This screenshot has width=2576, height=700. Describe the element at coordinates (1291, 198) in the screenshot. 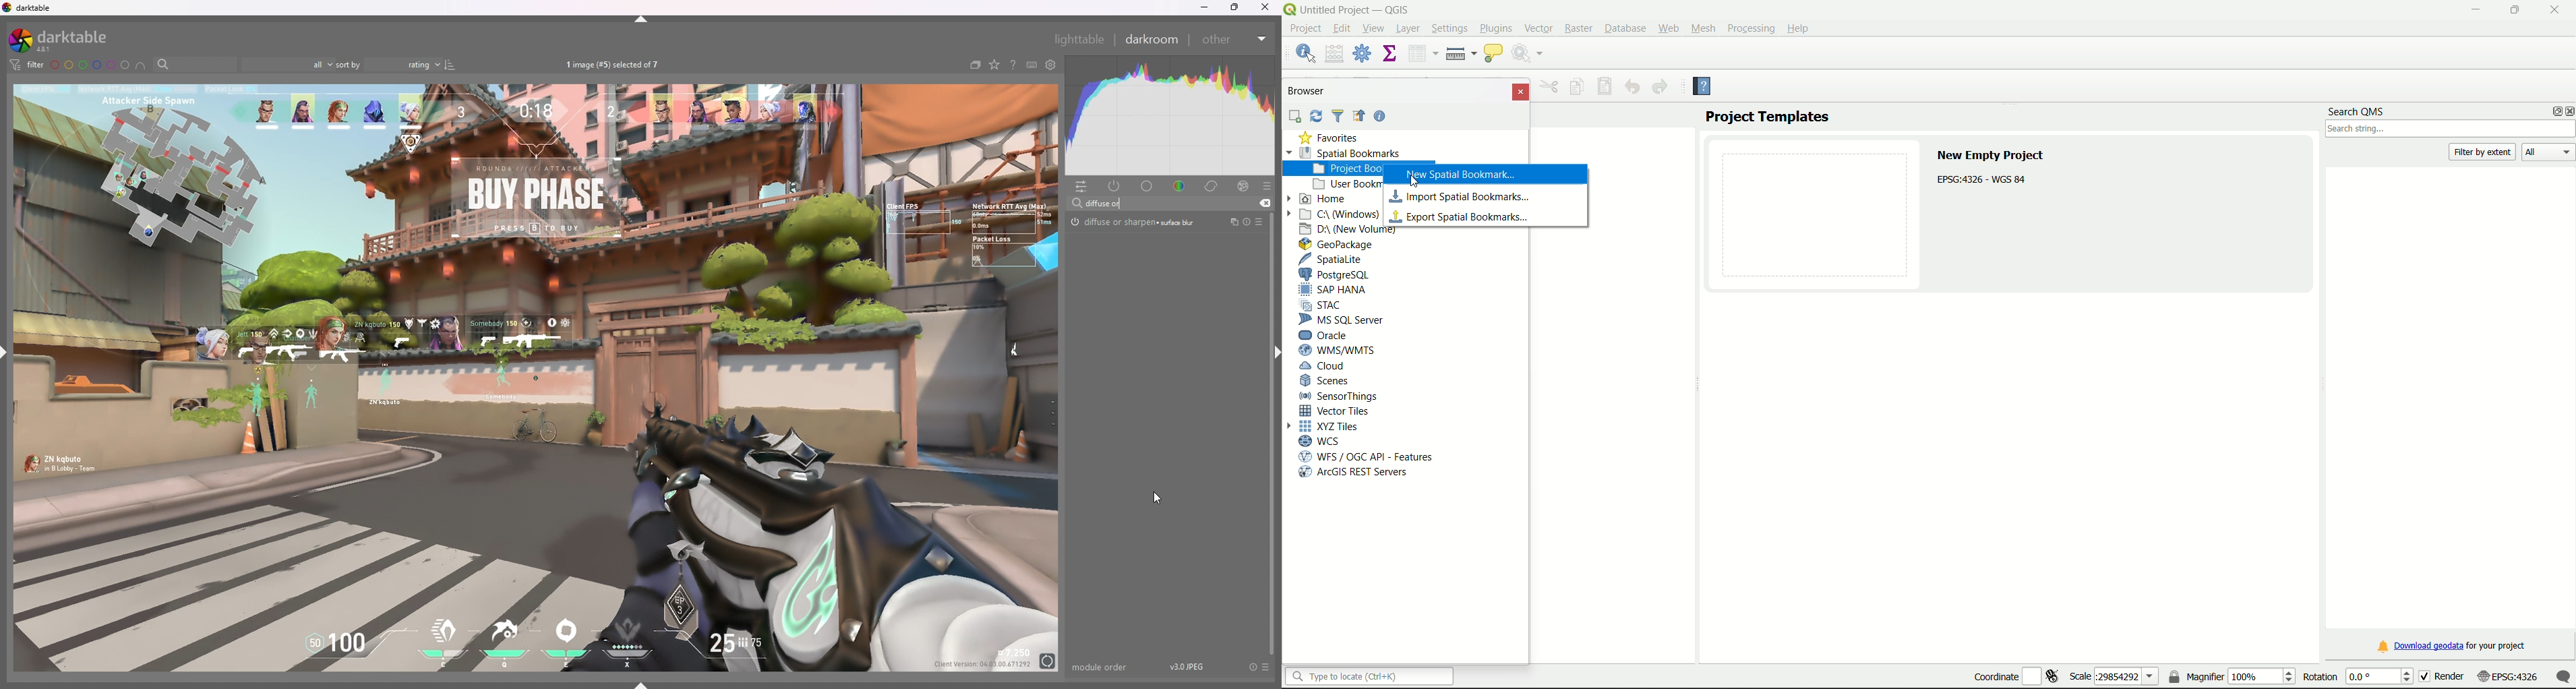

I see `Arrow` at that location.